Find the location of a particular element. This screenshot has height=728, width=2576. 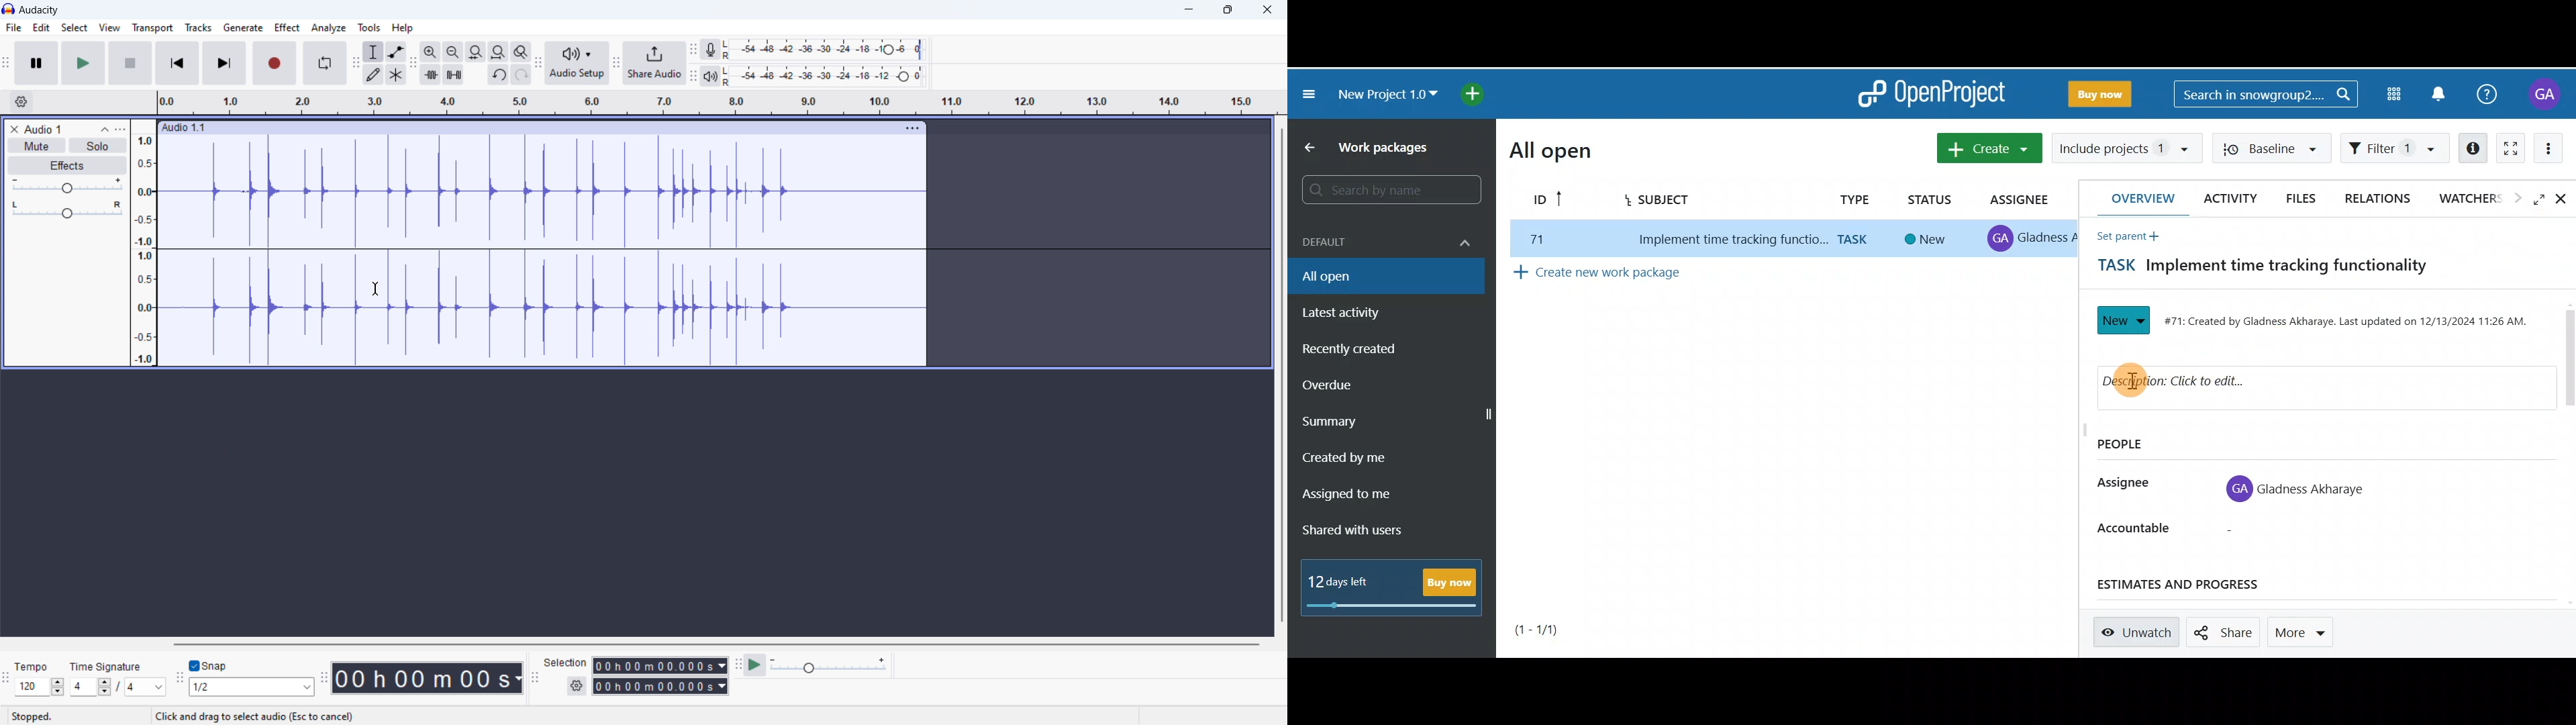

task is located at coordinates (1856, 240).